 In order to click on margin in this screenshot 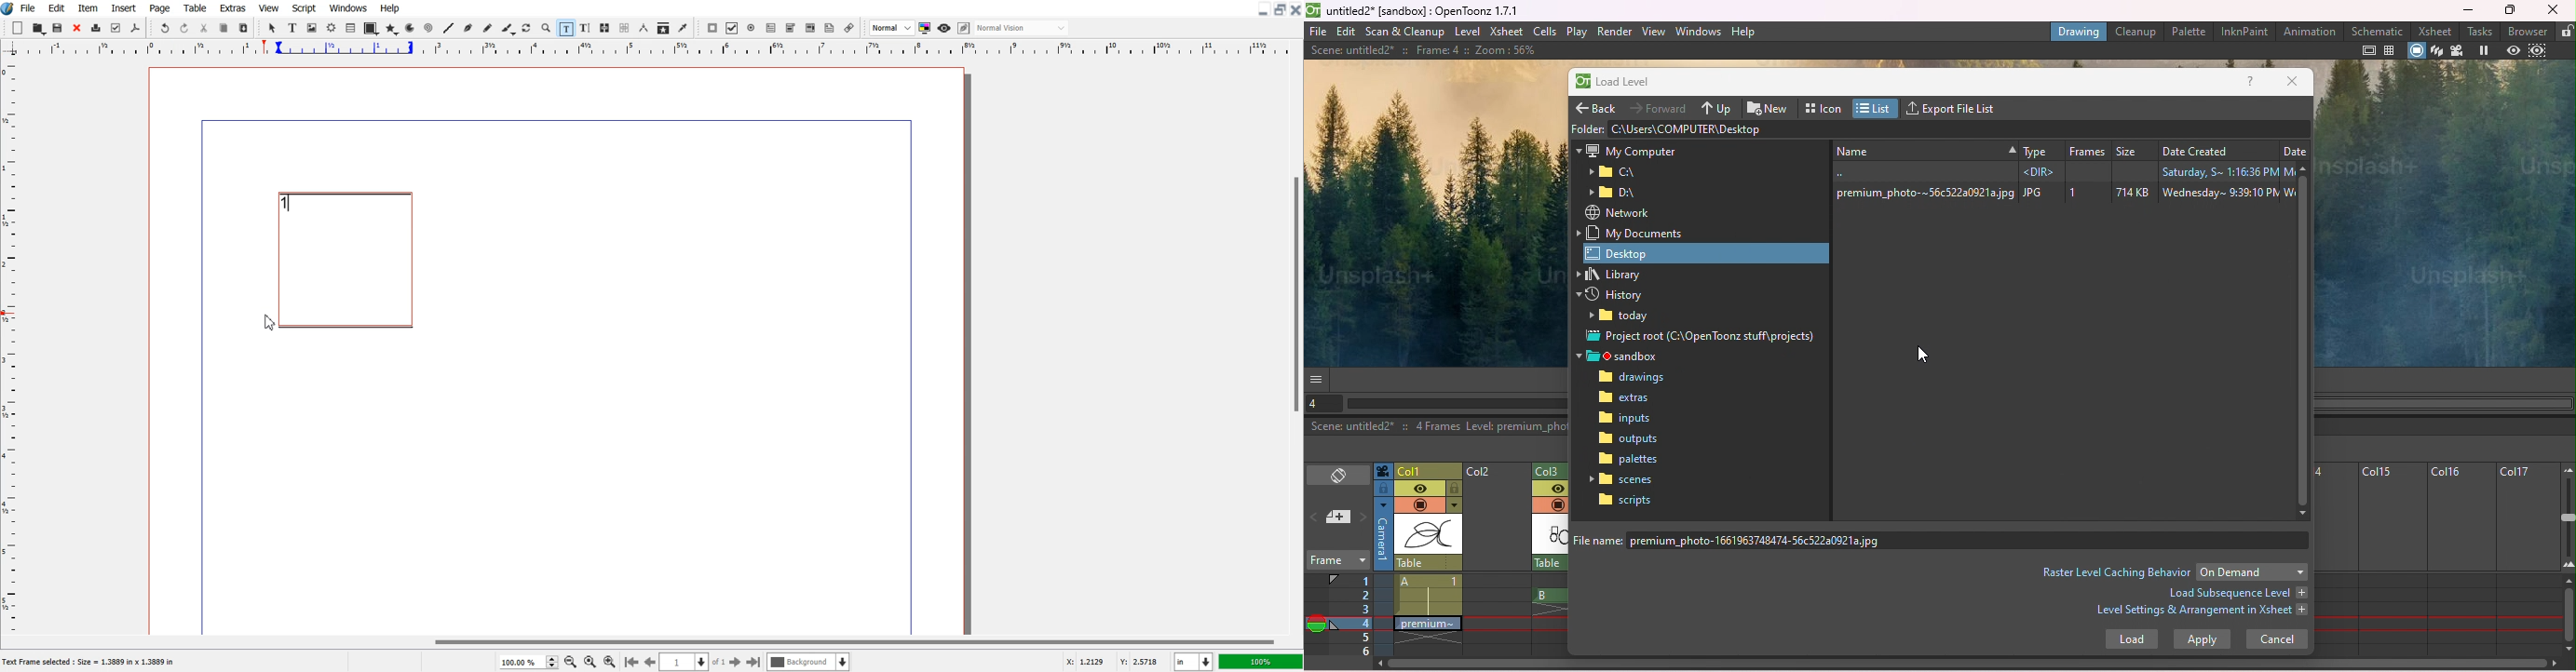, I will do `click(199, 379)`.